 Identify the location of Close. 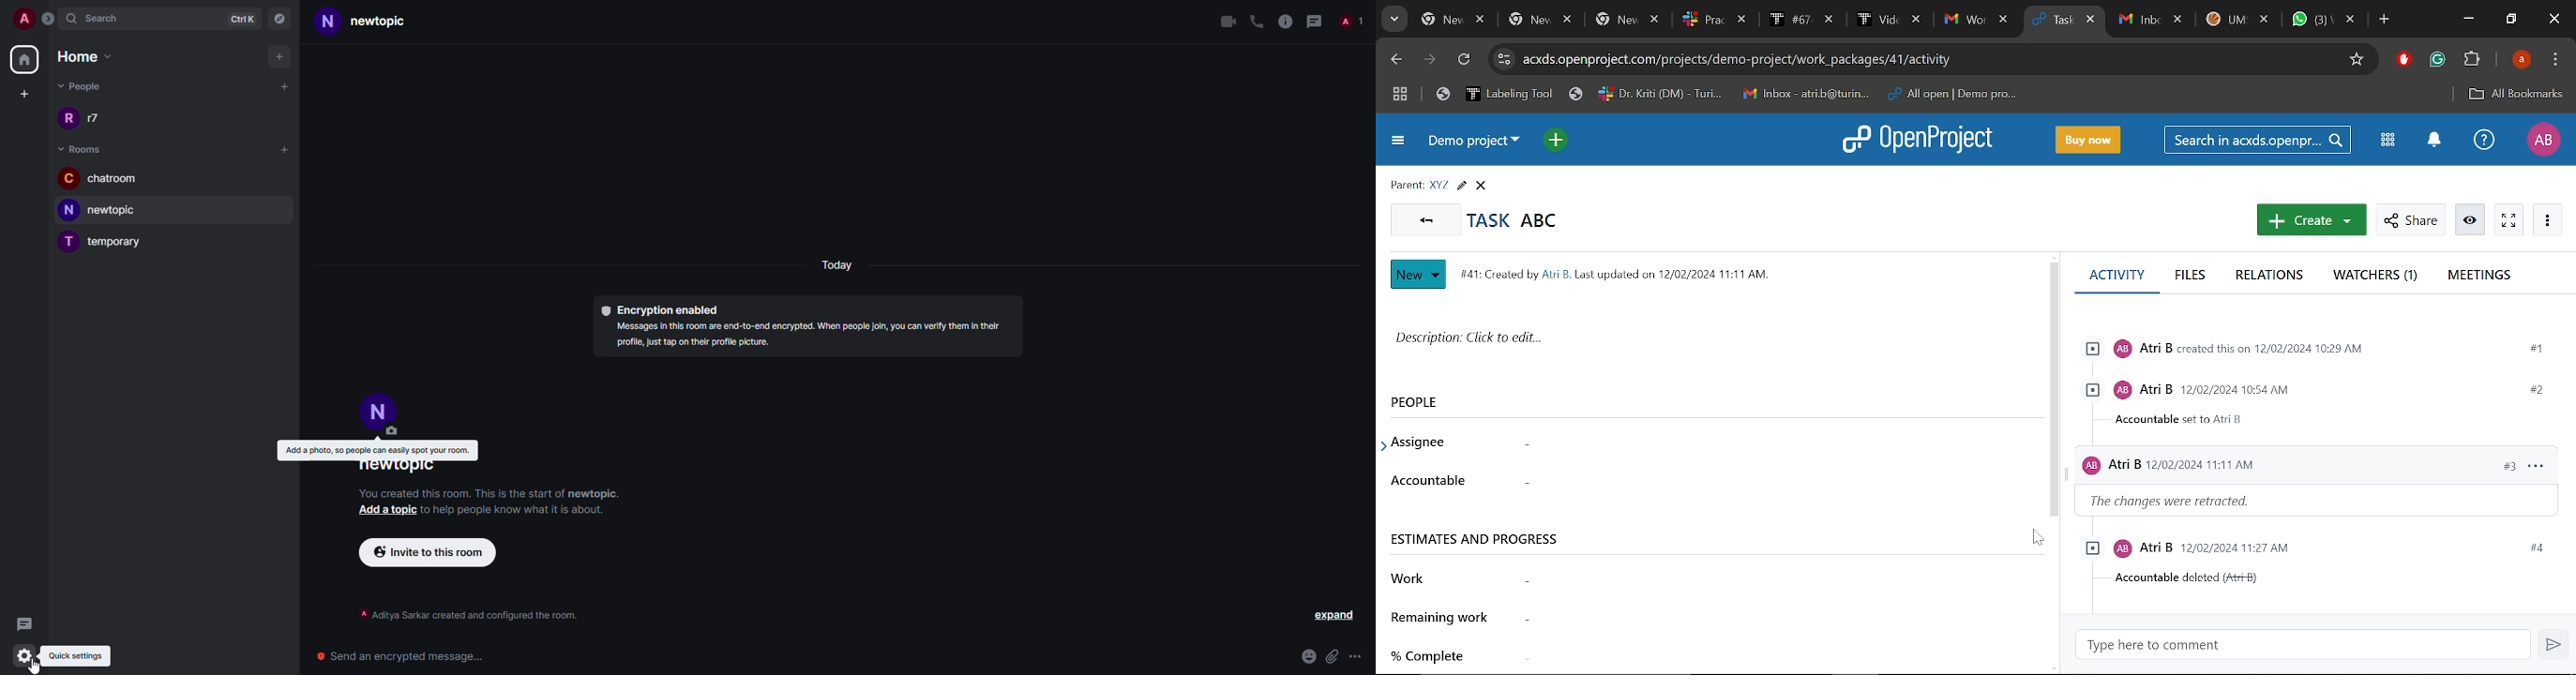
(2552, 19).